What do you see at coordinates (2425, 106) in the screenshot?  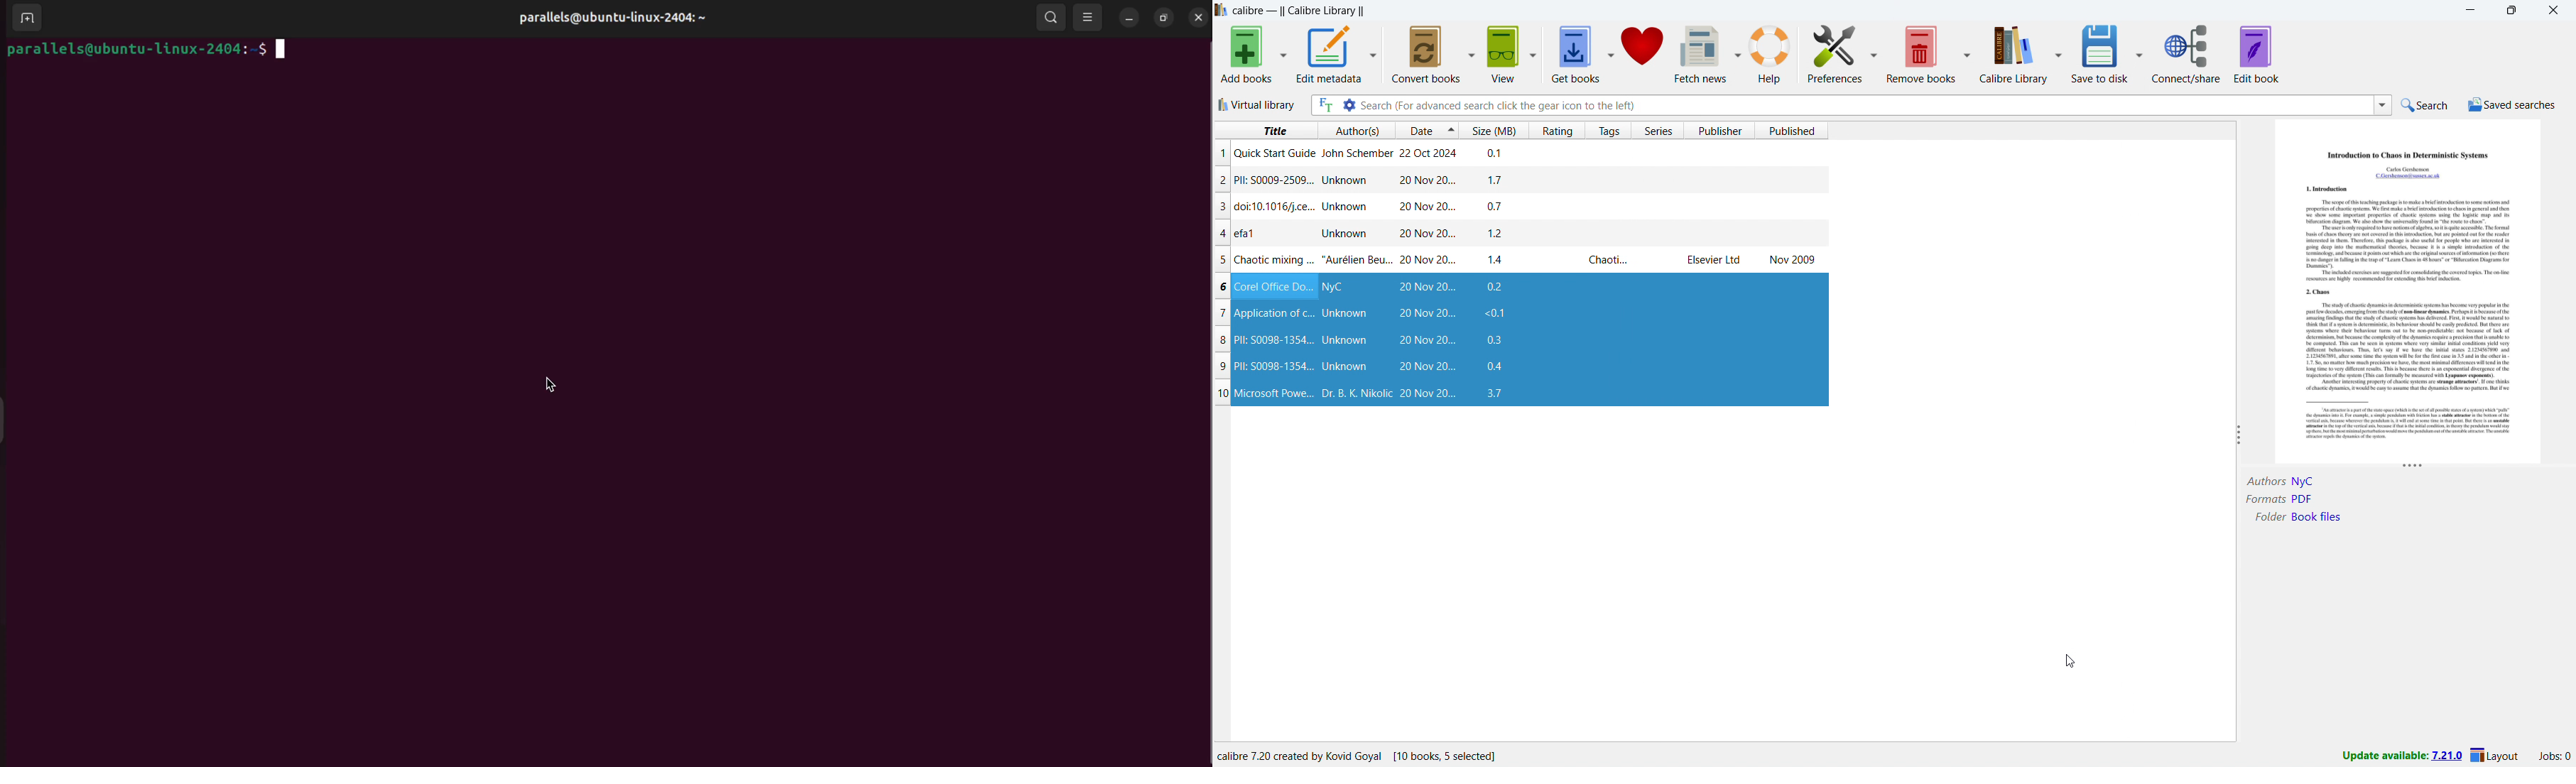 I see `do a quick search` at bounding box center [2425, 106].